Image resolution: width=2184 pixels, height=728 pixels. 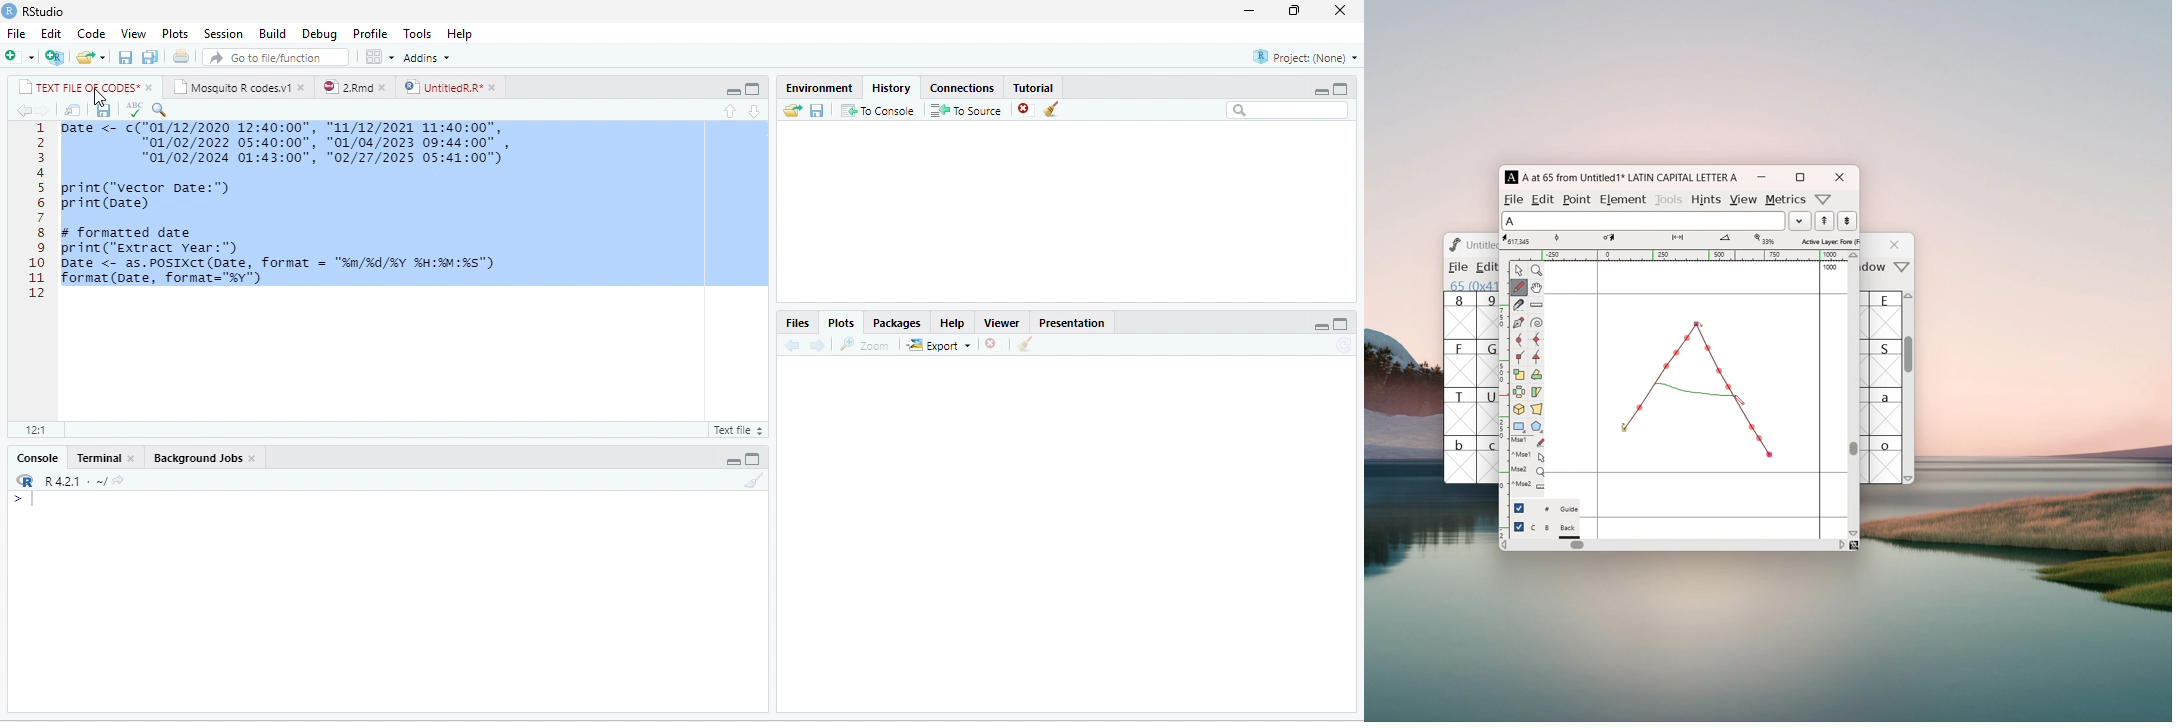 I want to click on clear, so click(x=1052, y=109).